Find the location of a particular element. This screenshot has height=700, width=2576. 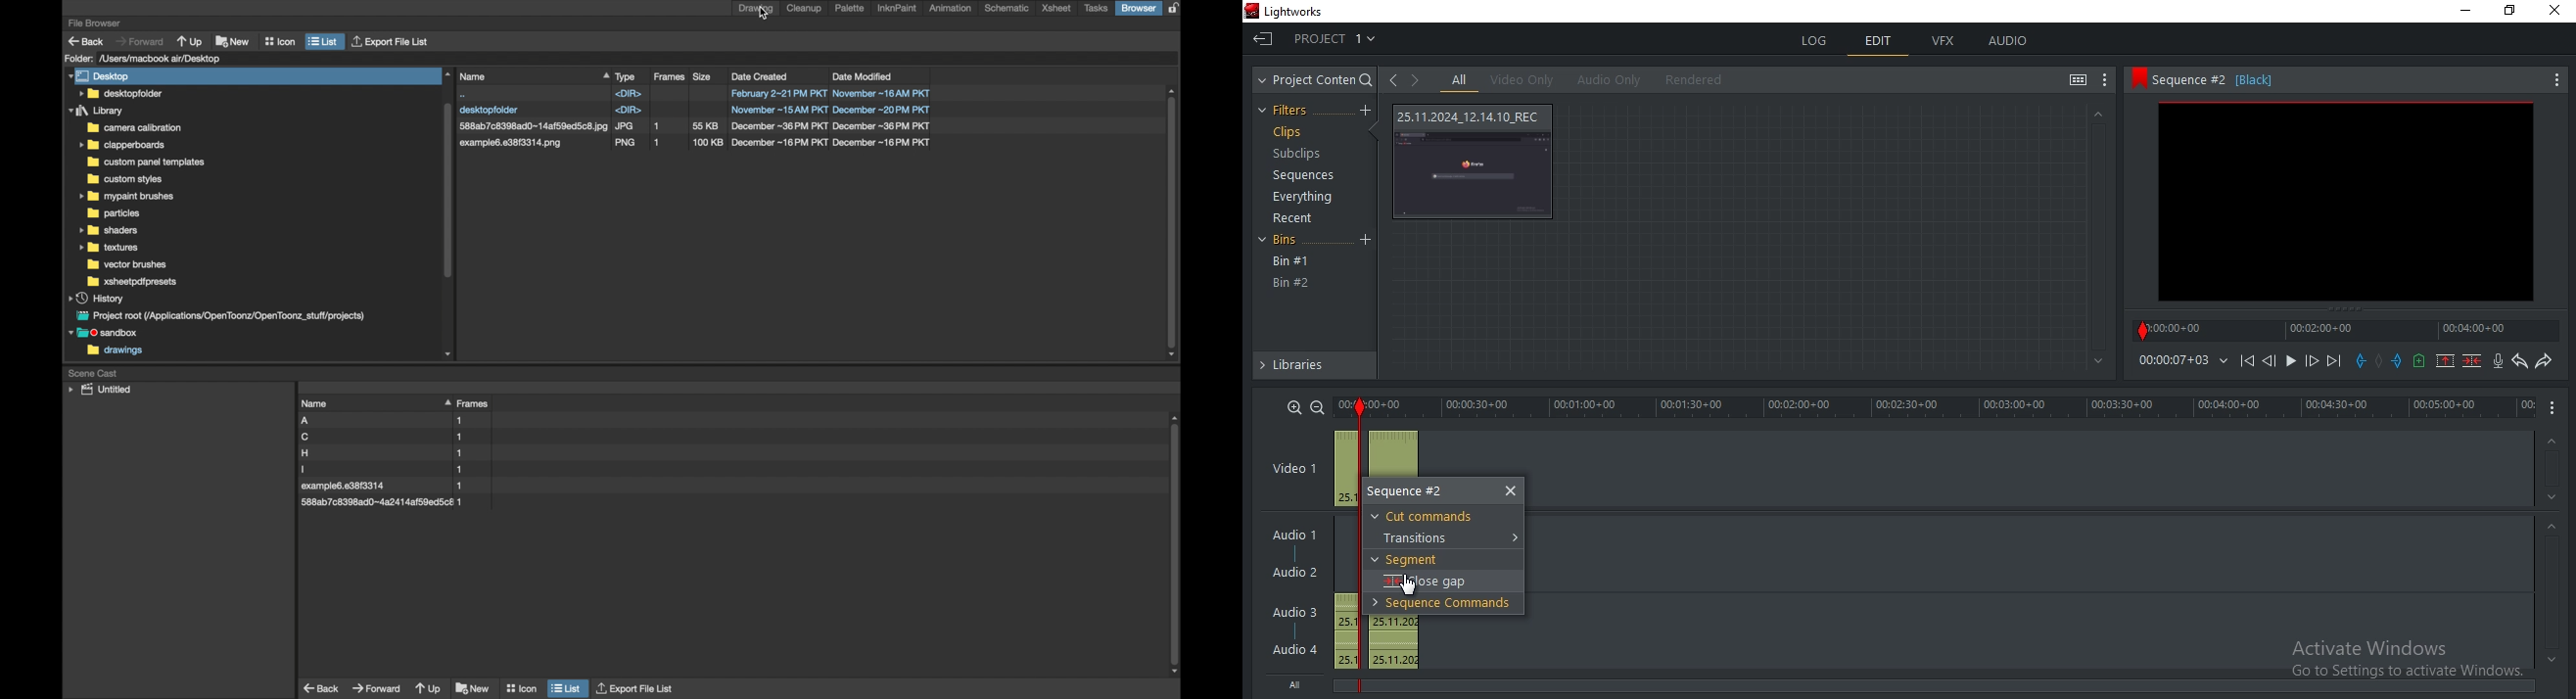

file is located at coordinates (695, 144).